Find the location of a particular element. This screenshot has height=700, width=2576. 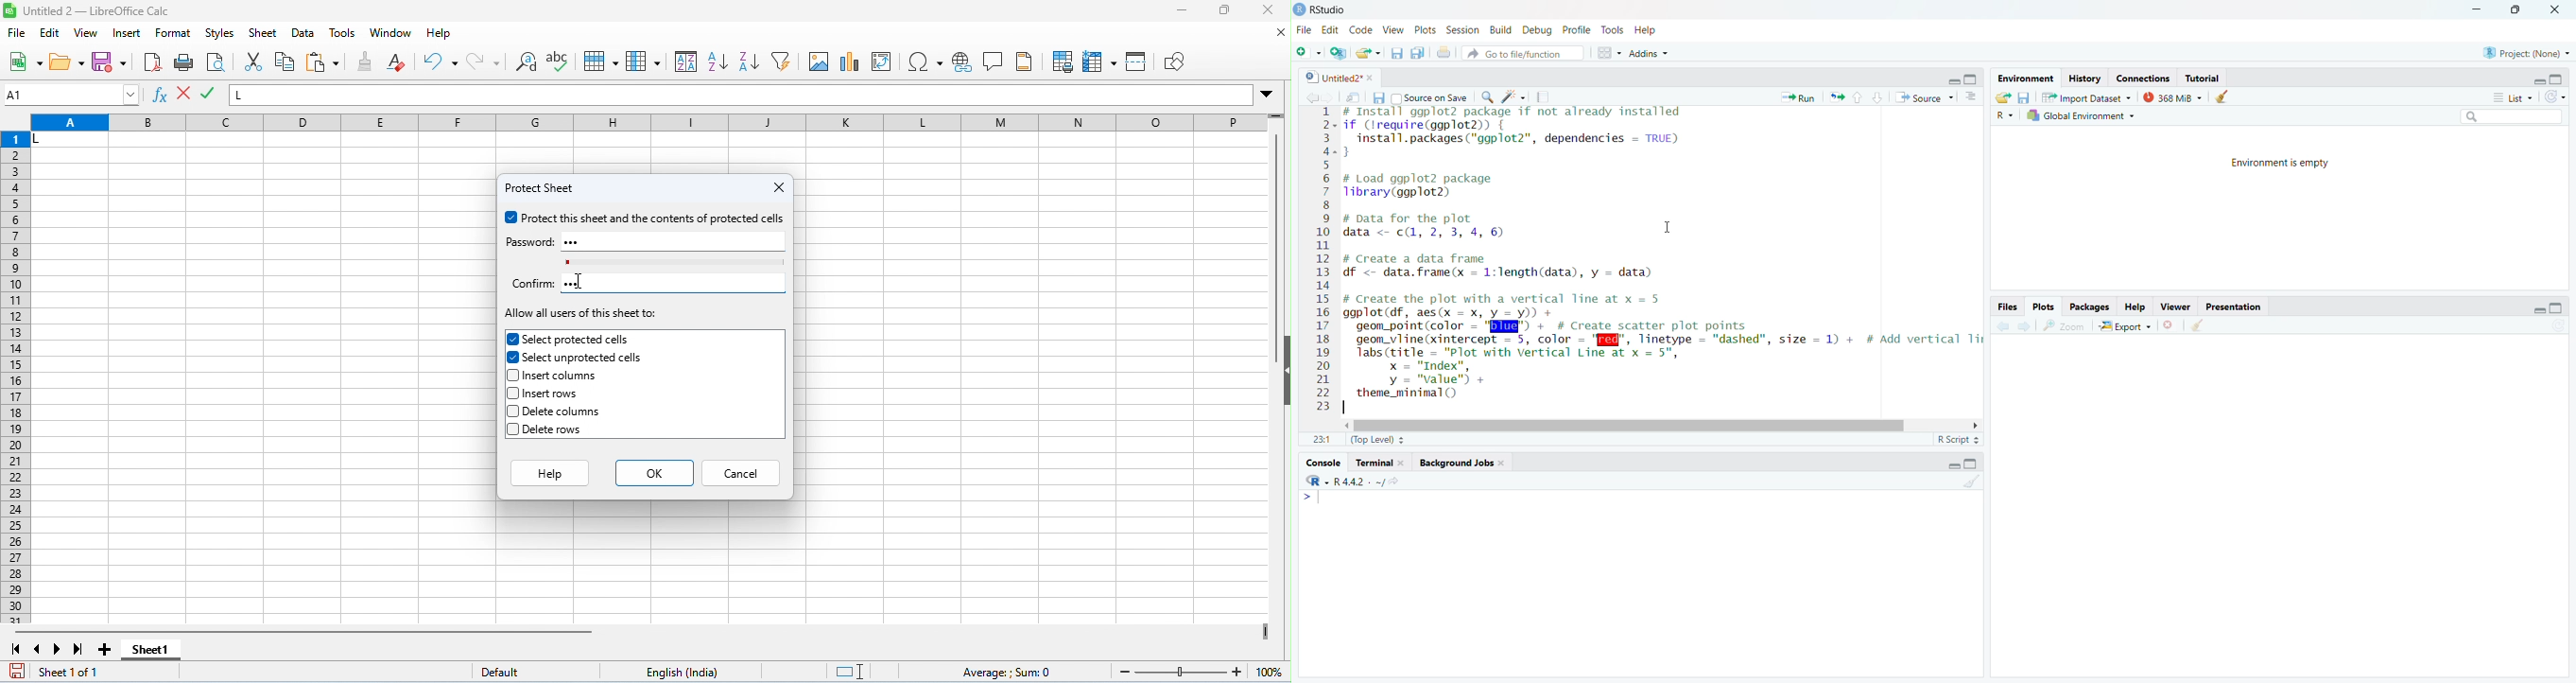

v Plots is located at coordinates (1426, 31).